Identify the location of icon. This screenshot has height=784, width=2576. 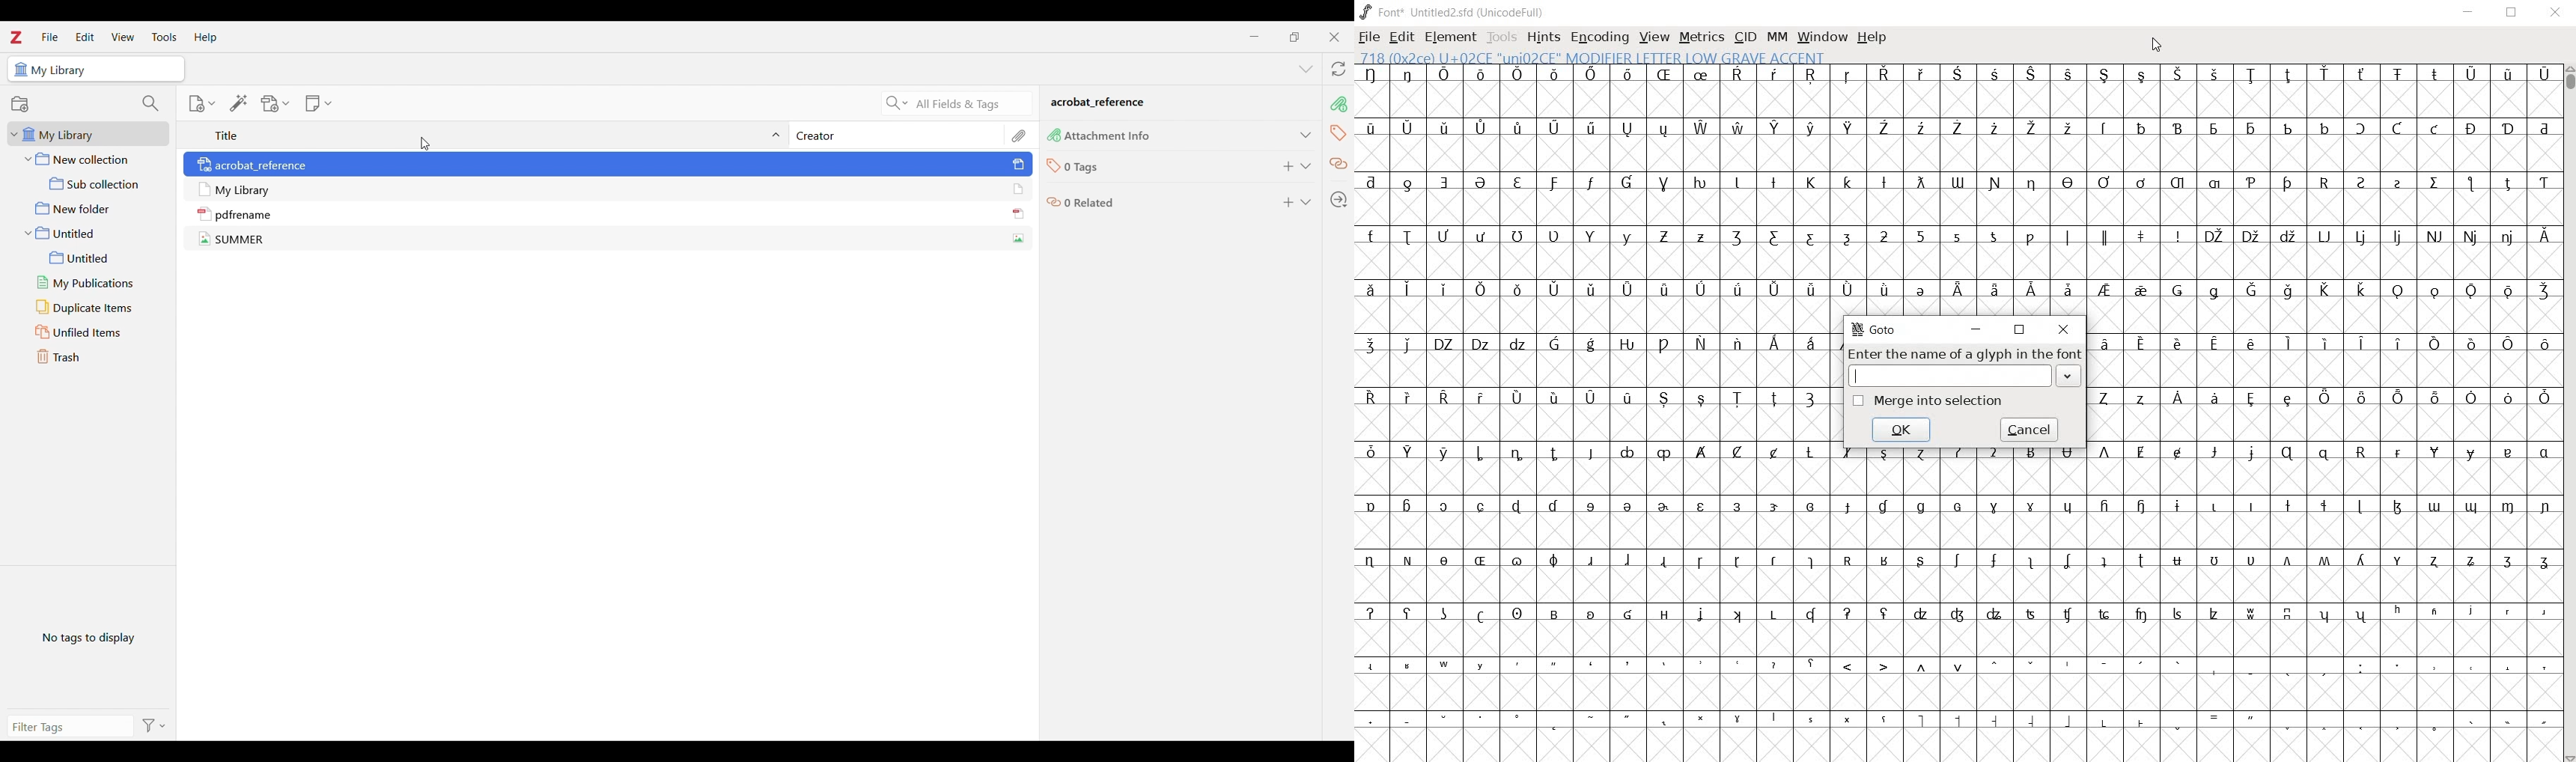
(205, 189).